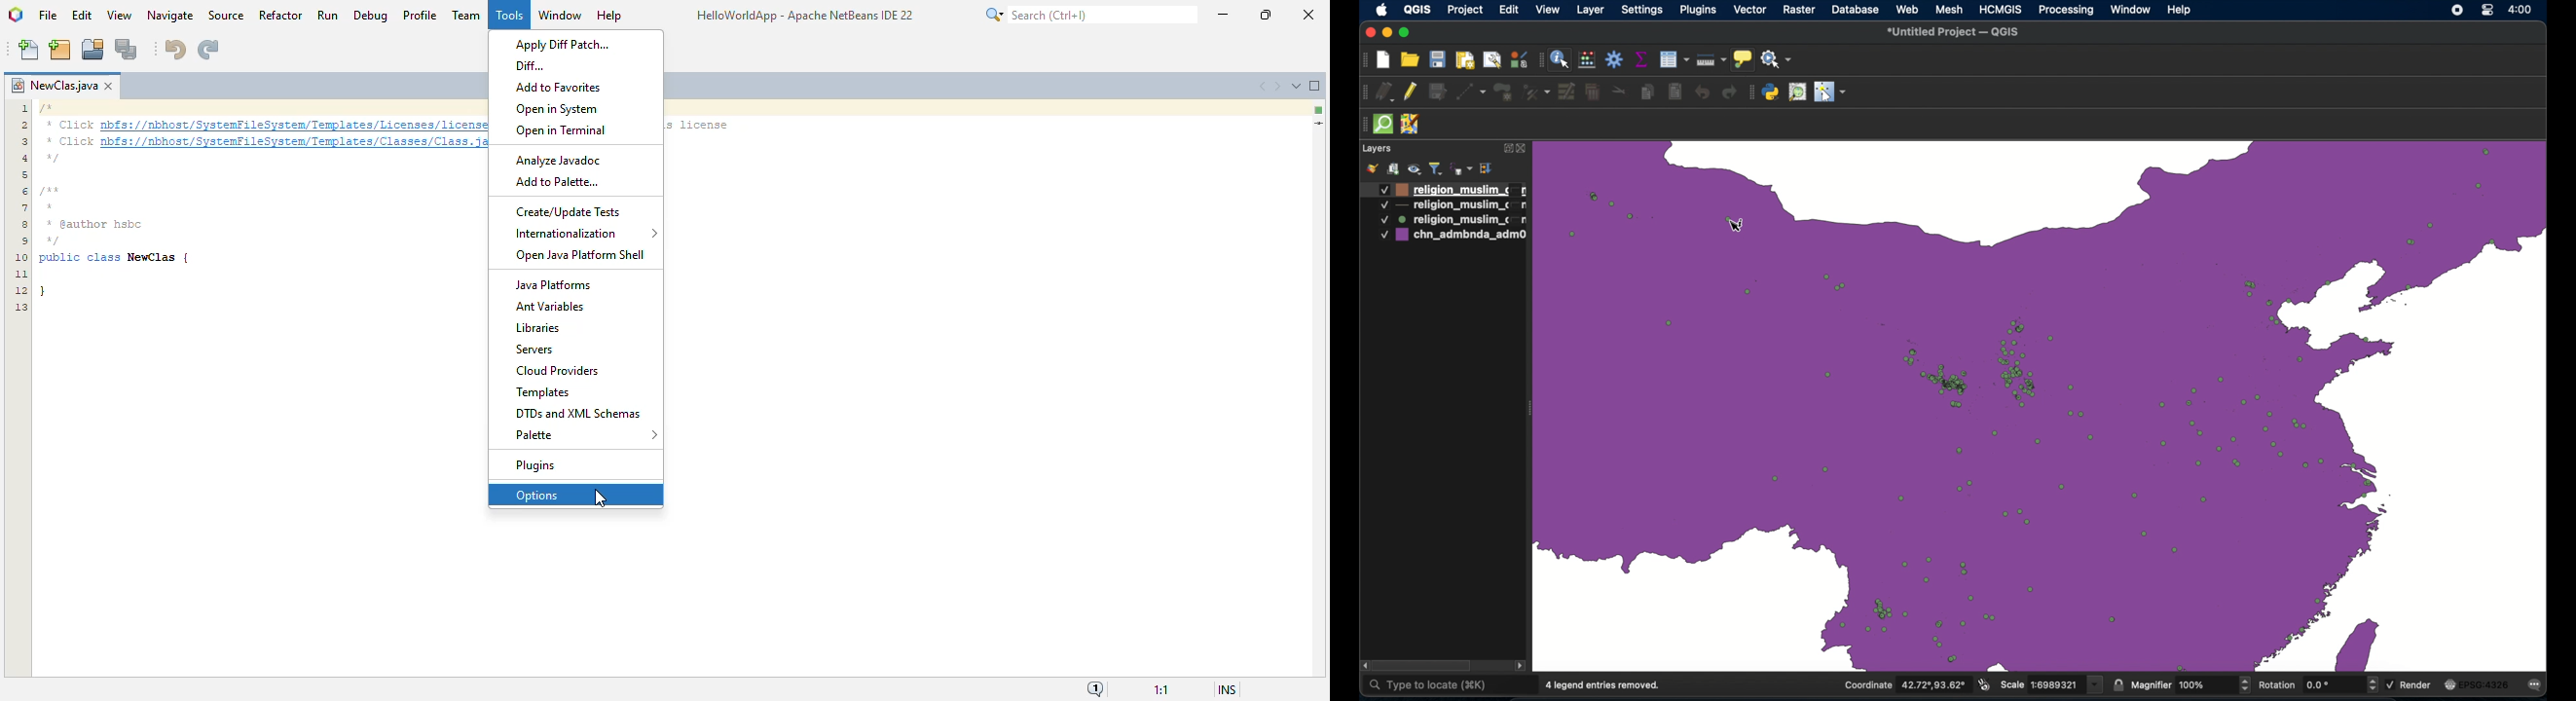  I want to click on cloud providers, so click(558, 370).